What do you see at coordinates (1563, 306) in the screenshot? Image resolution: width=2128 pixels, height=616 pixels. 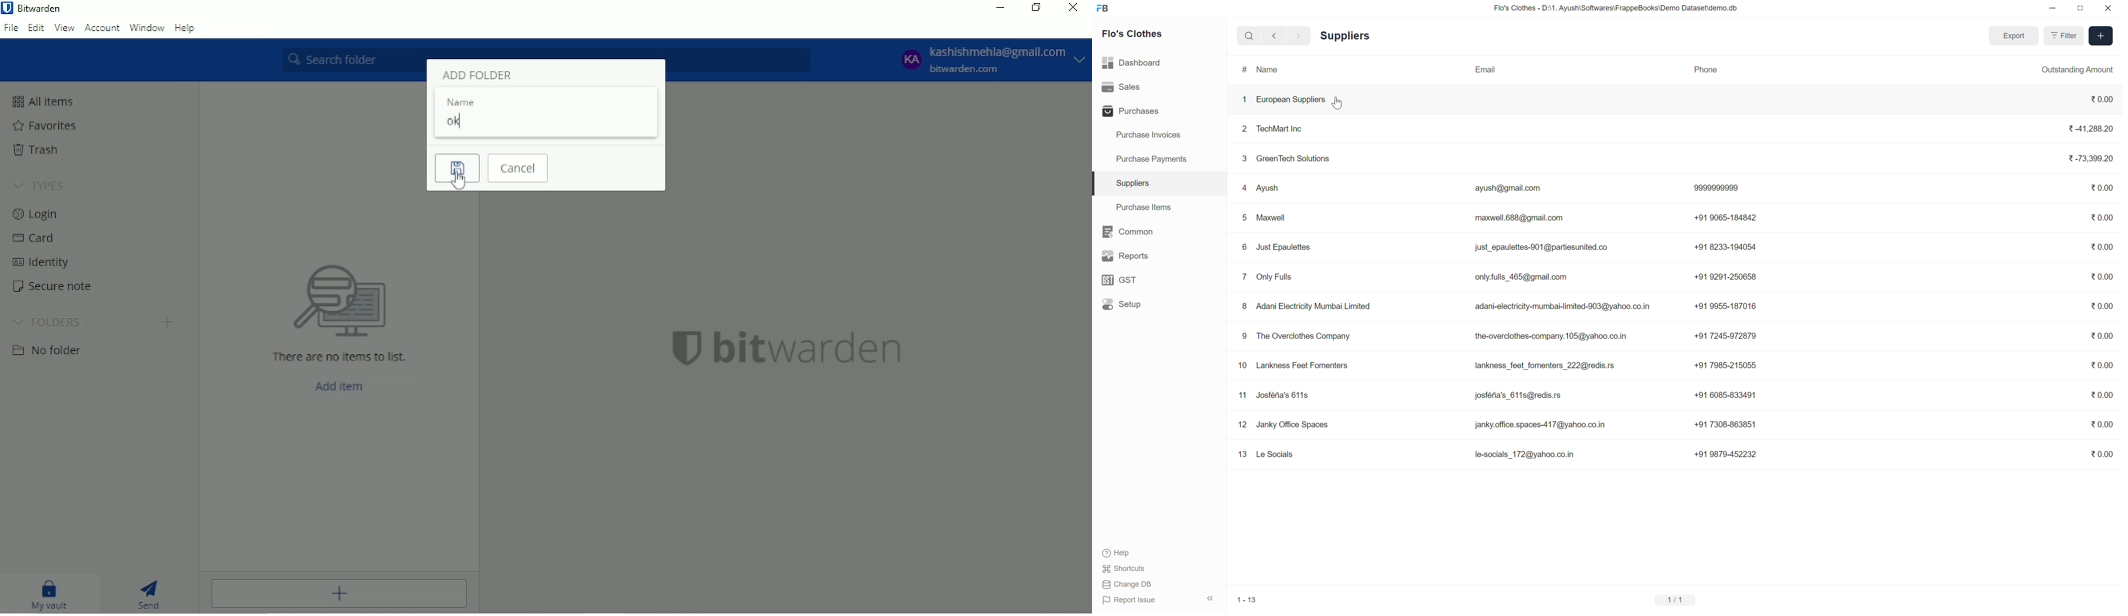 I see `adani-electricity-mumbai-limited-903@yahoo.co.in` at bounding box center [1563, 306].